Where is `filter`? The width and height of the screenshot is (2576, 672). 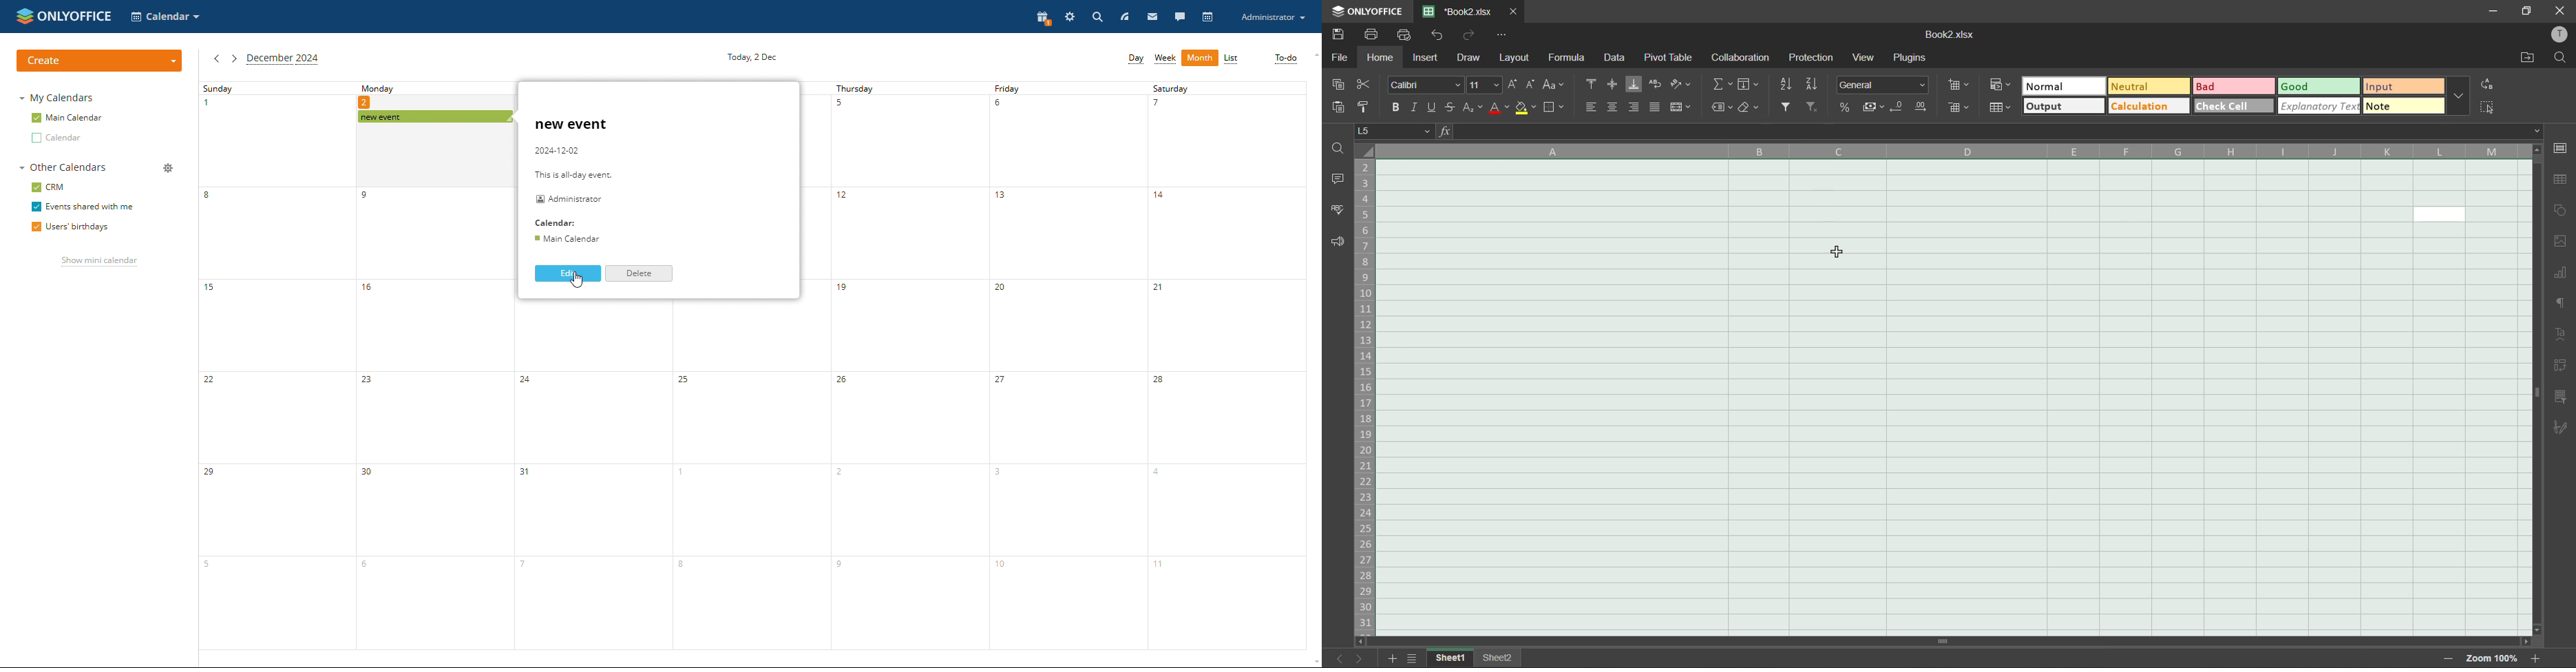 filter is located at coordinates (1787, 108).